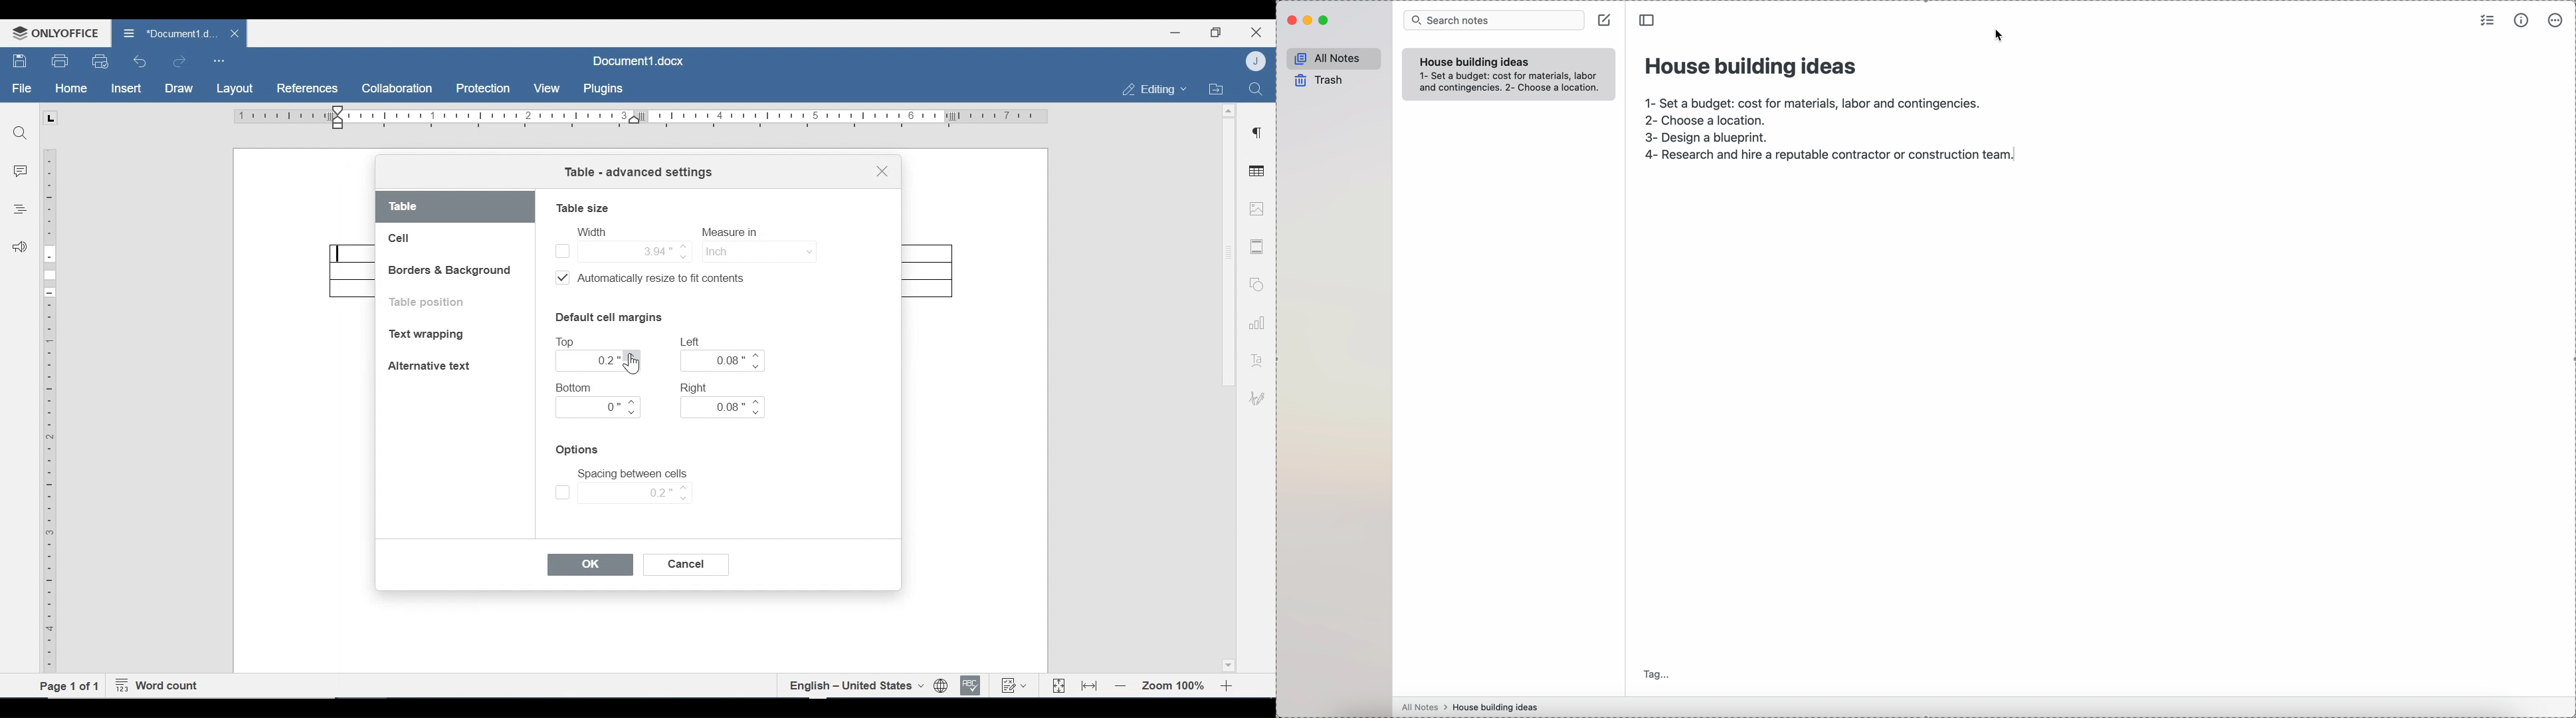 The height and width of the screenshot is (728, 2576). I want to click on Right, so click(696, 387).